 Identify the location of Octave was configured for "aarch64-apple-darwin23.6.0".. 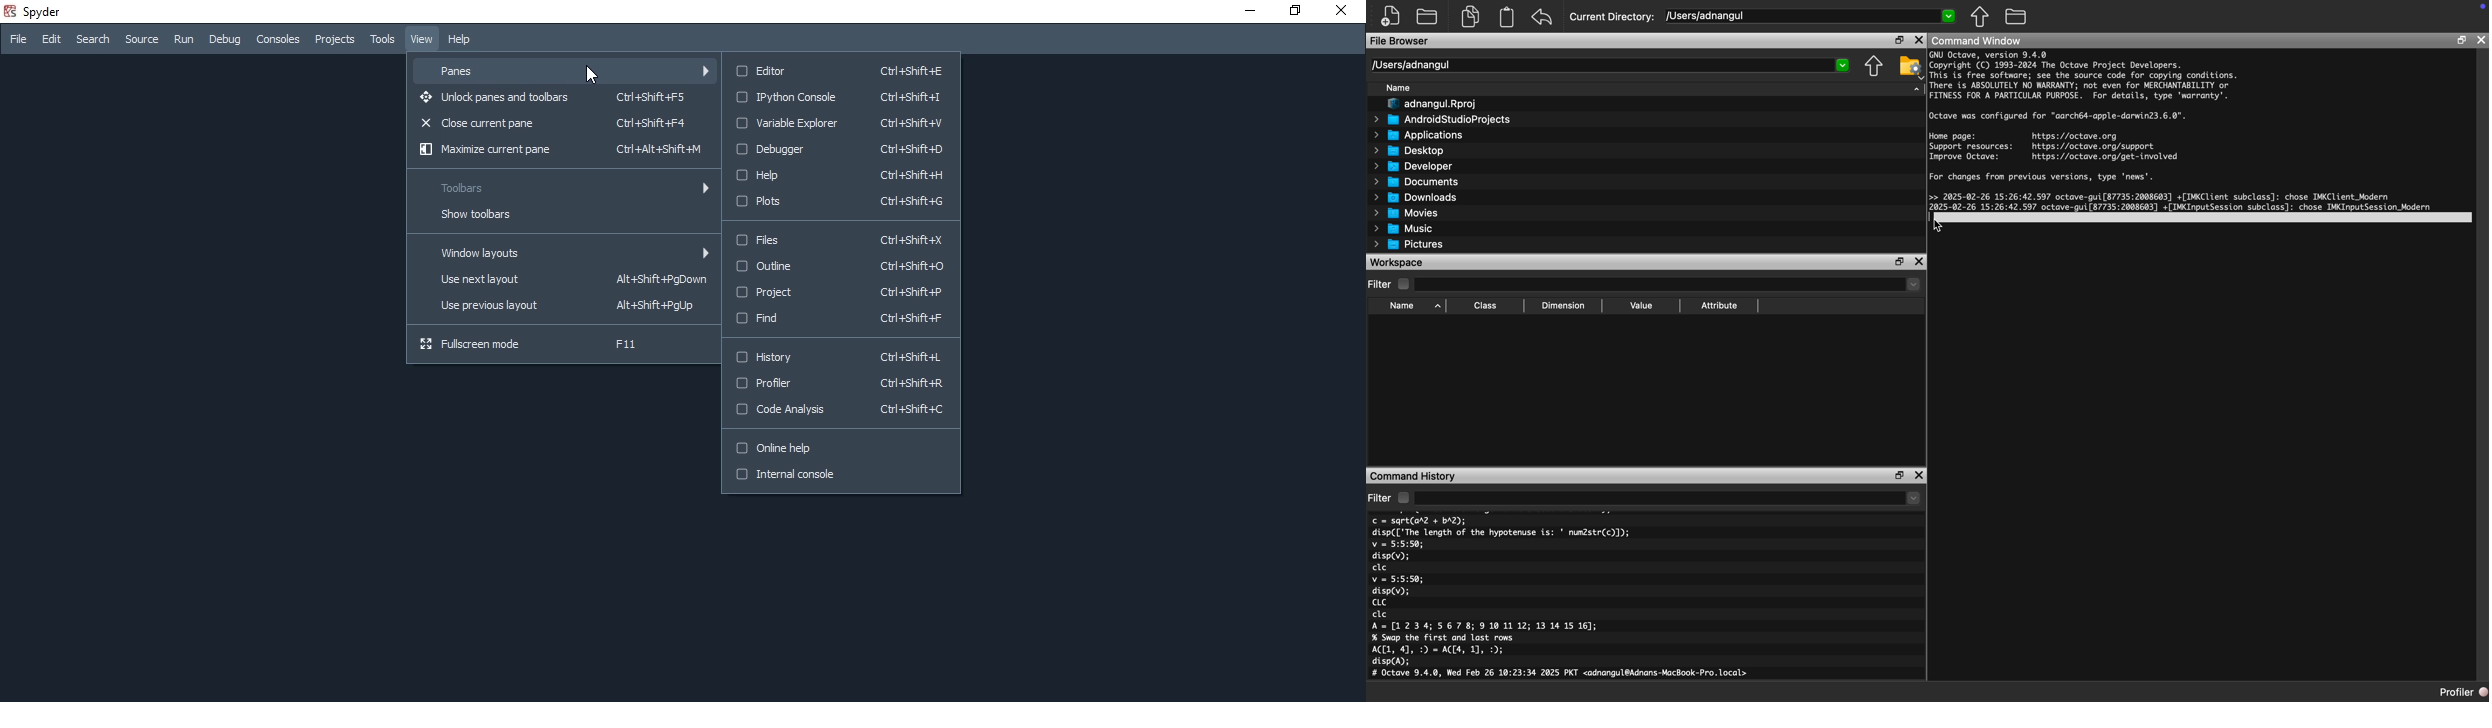
(2059, 116).